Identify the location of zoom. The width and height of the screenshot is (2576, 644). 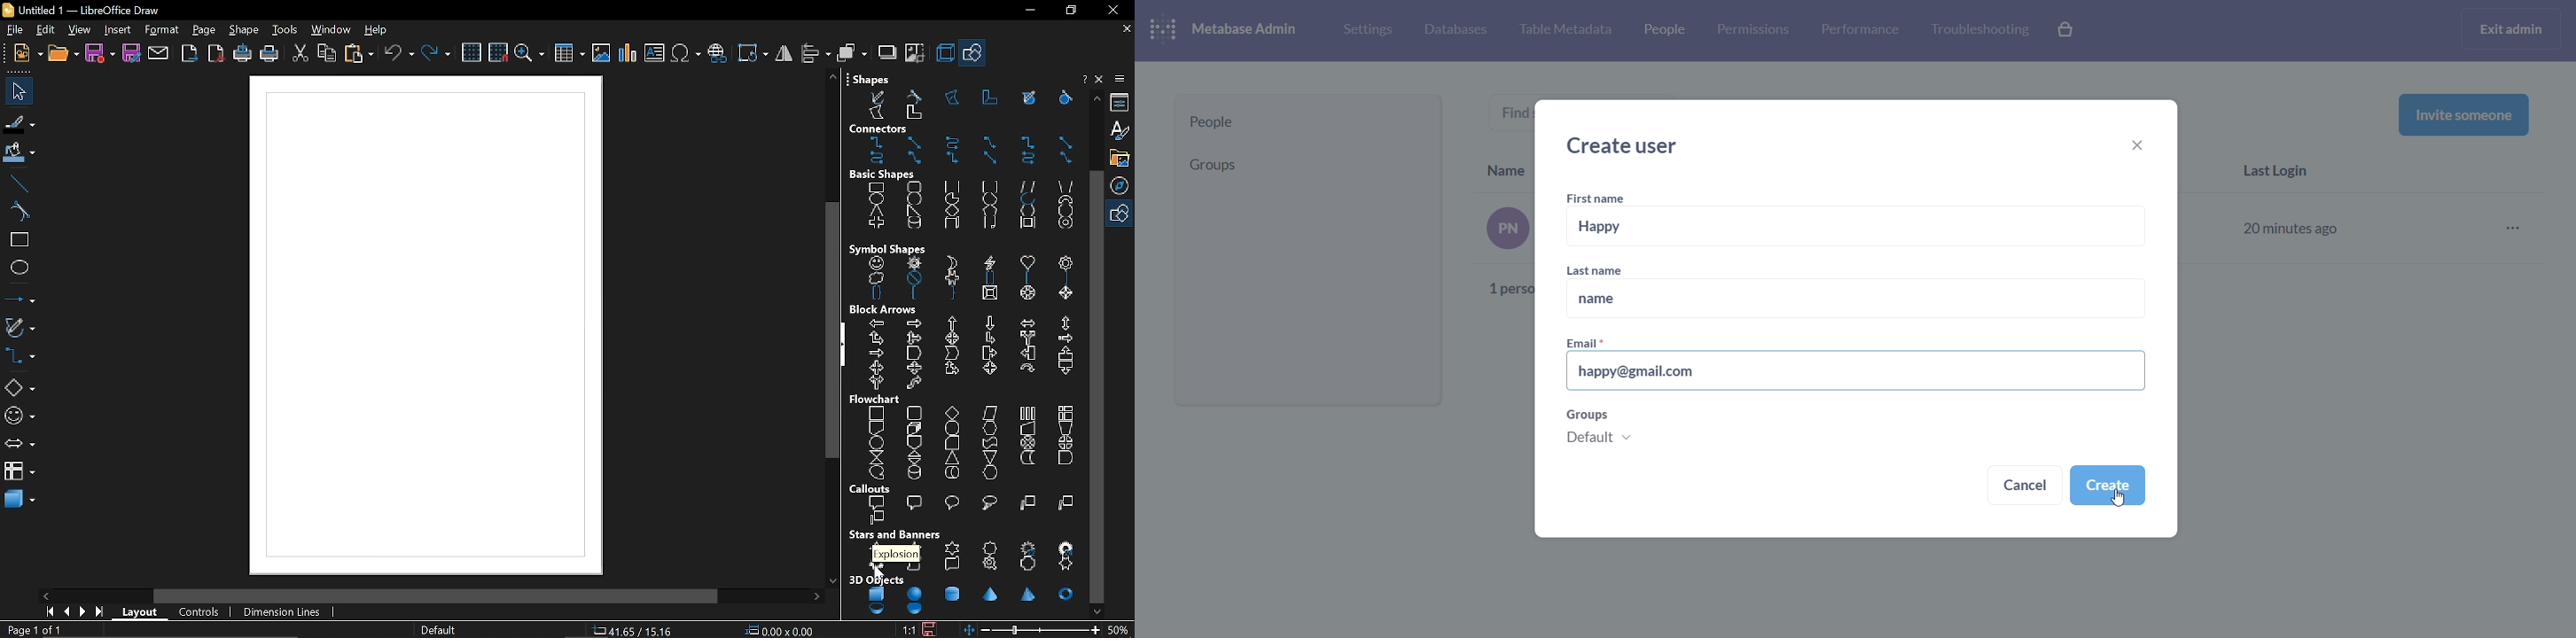
(529, 54).